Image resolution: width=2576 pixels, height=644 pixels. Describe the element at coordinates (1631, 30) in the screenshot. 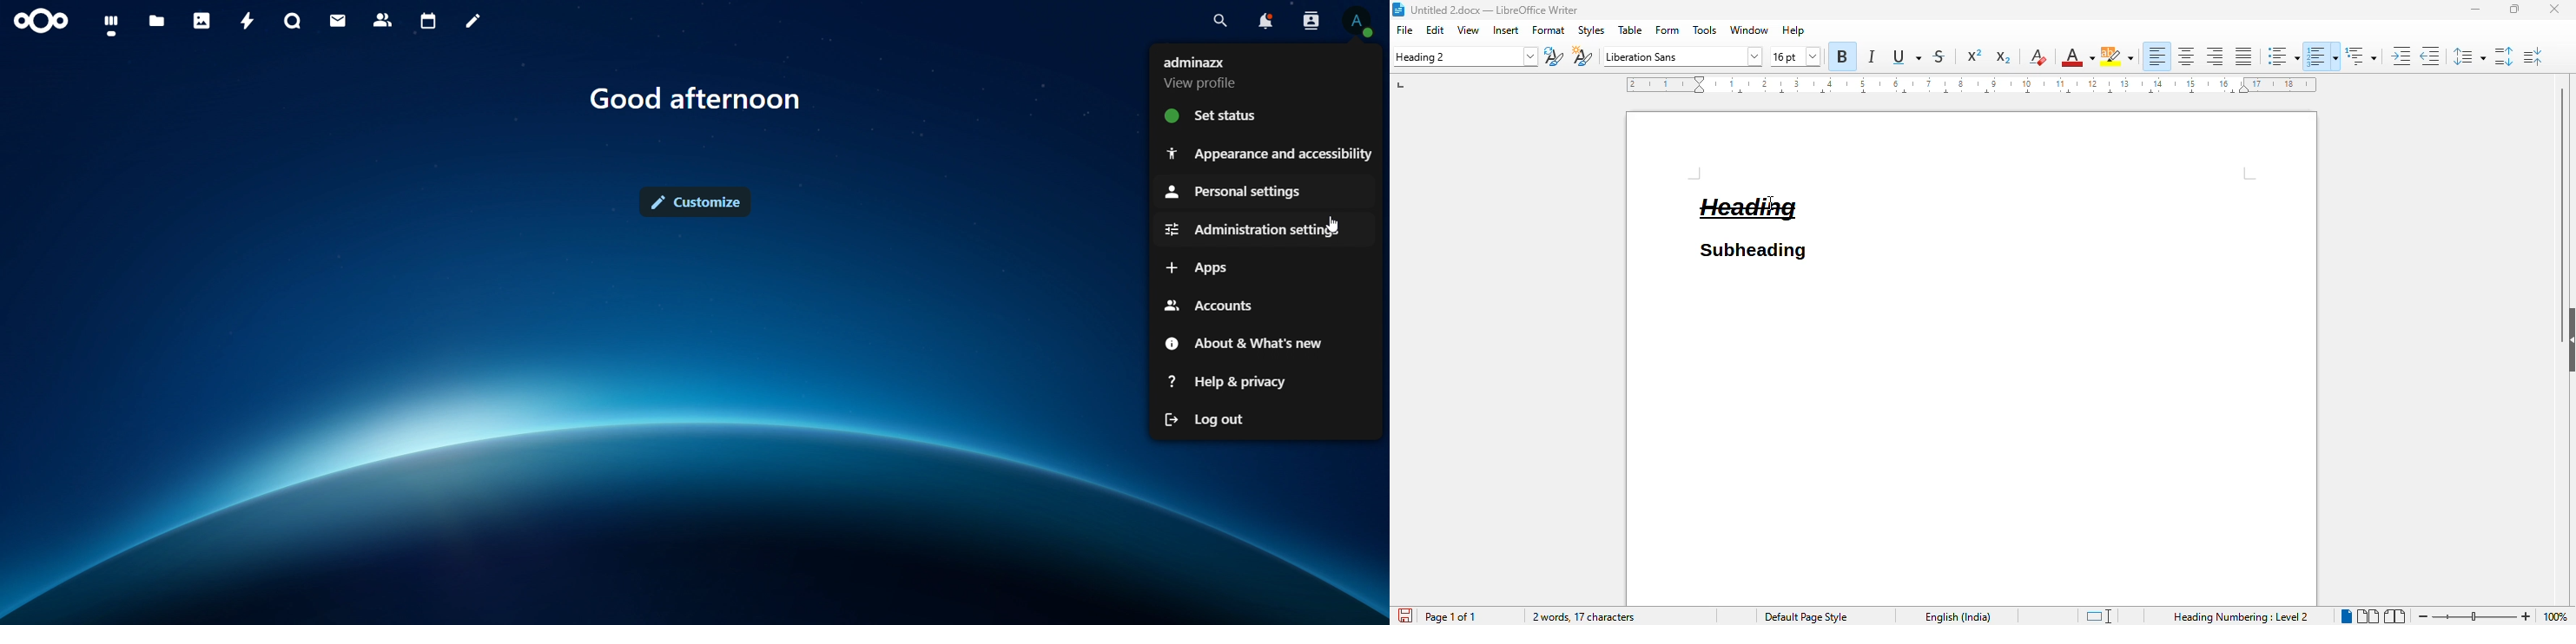

I see `table` at that location.